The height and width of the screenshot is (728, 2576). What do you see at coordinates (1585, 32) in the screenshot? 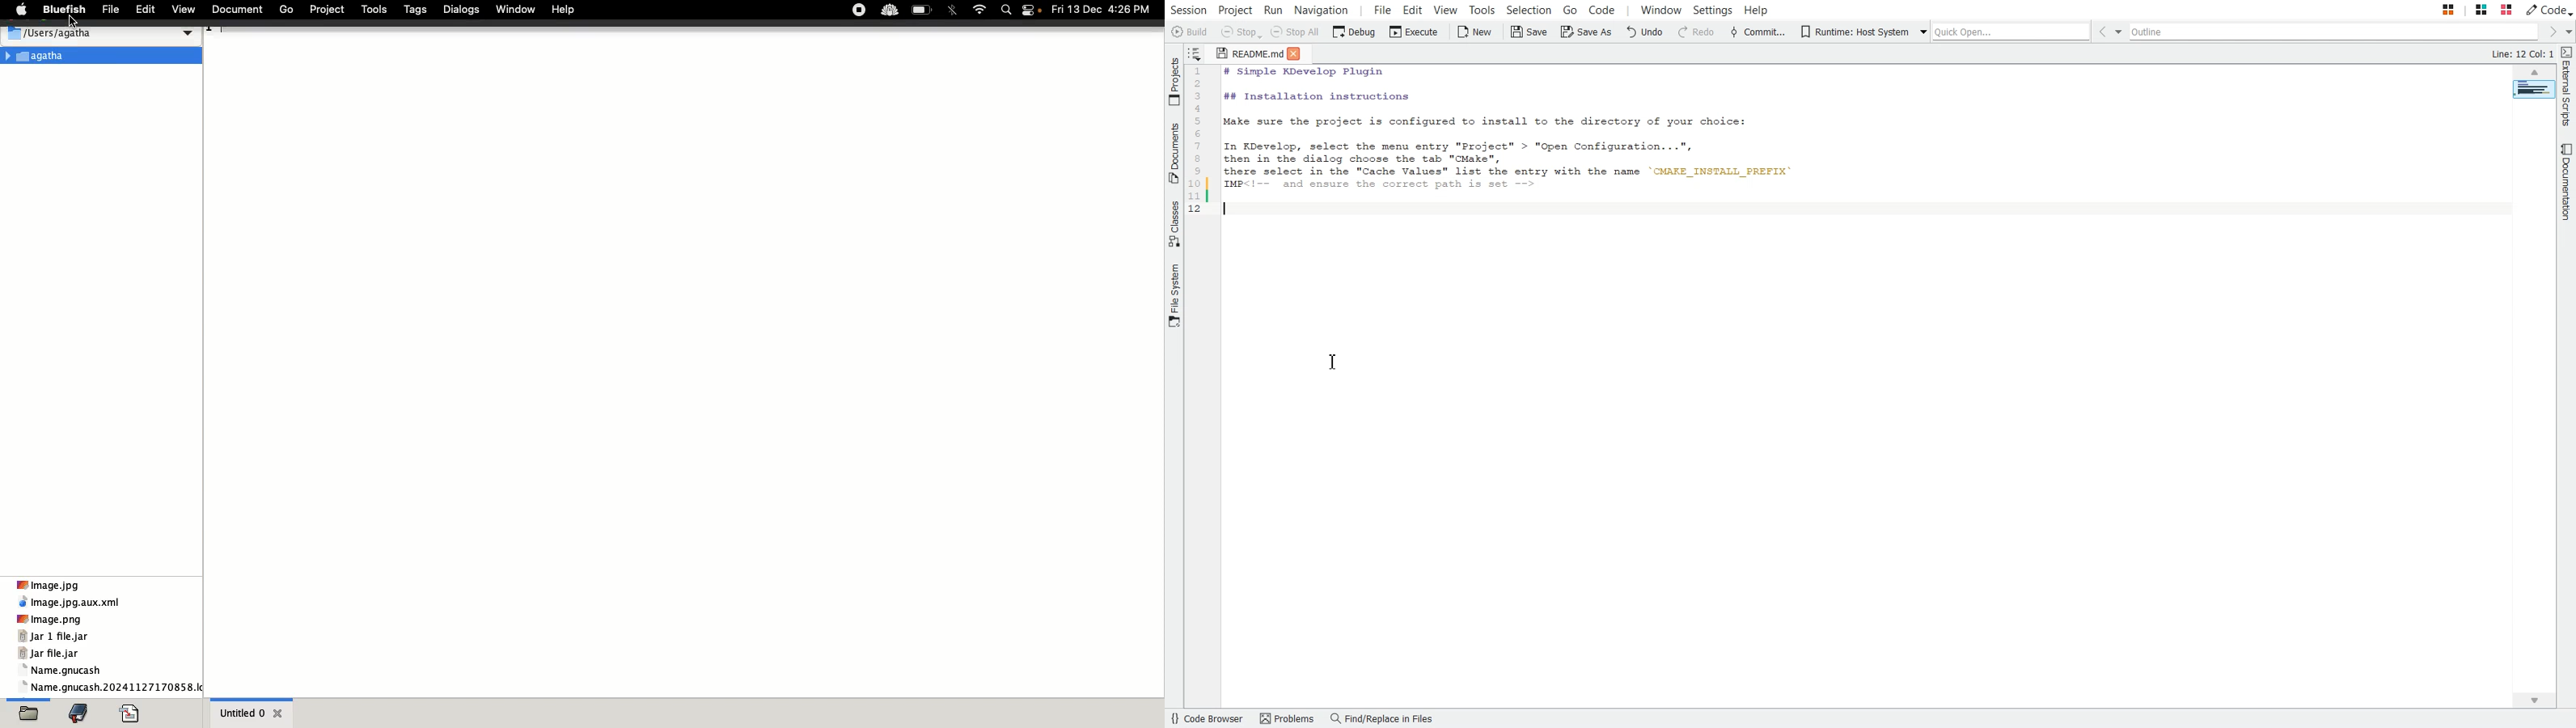
I see `Save As` at bounding box center [1585, 32].